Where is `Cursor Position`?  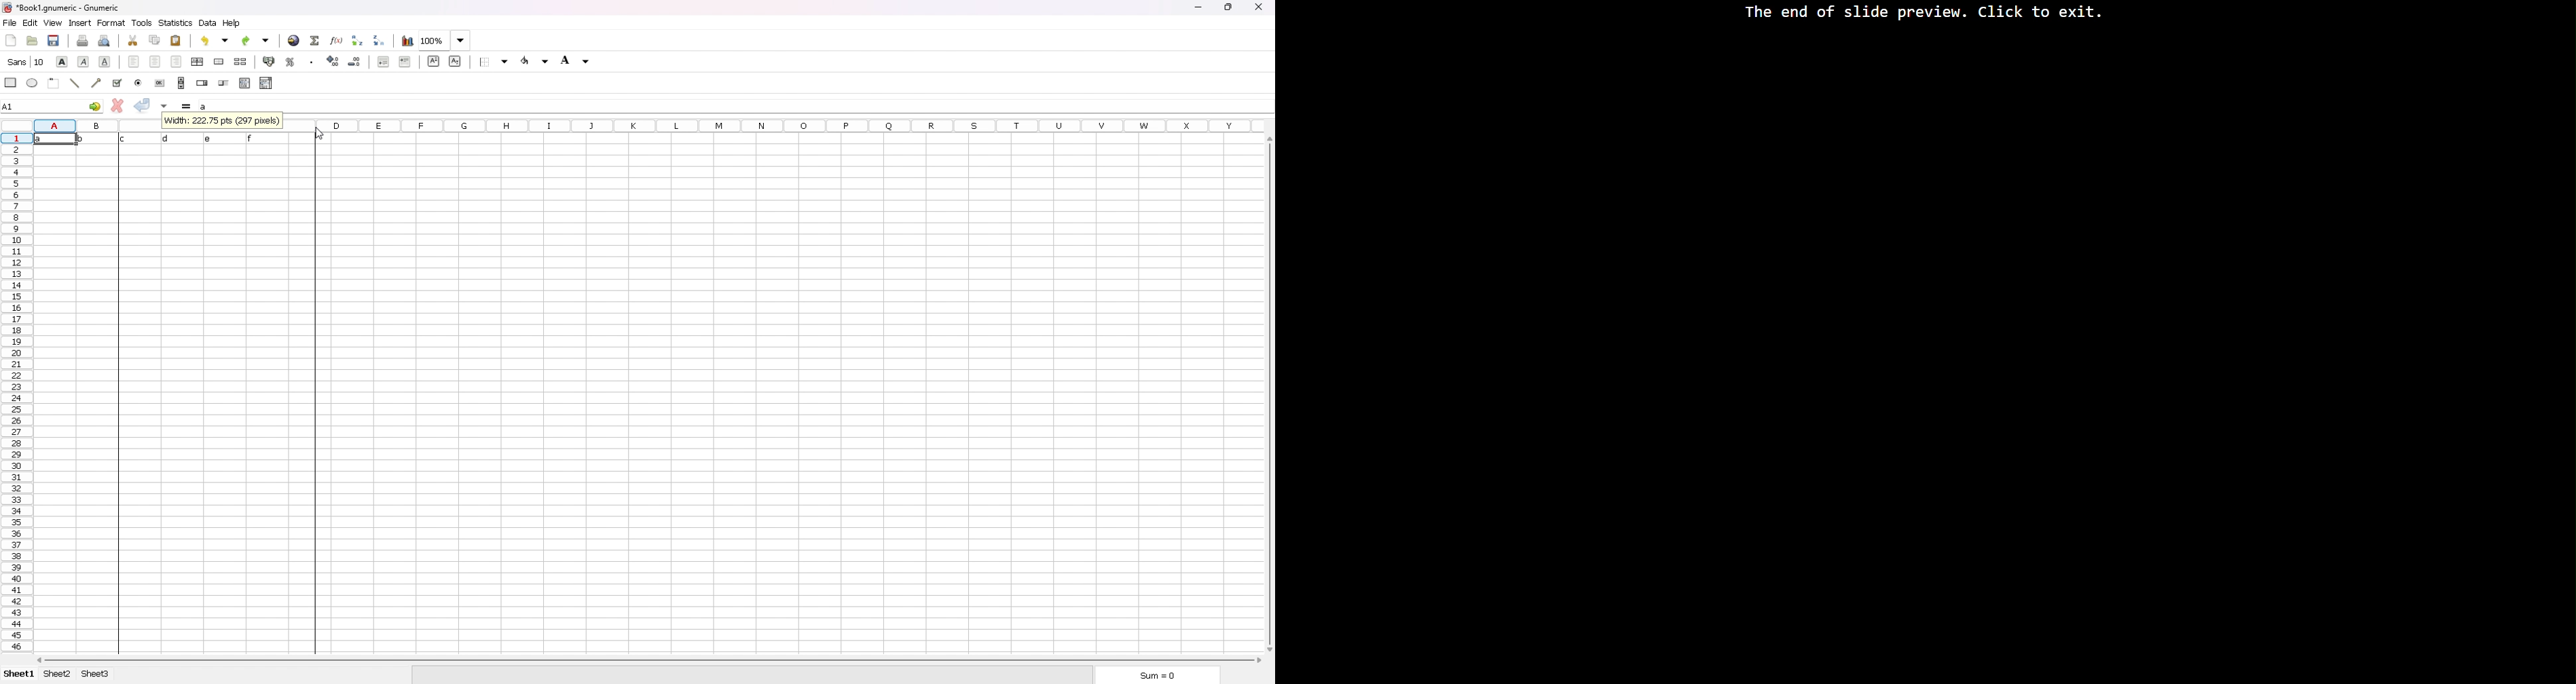
Cursor Position is located at coordinates (1307, 674).